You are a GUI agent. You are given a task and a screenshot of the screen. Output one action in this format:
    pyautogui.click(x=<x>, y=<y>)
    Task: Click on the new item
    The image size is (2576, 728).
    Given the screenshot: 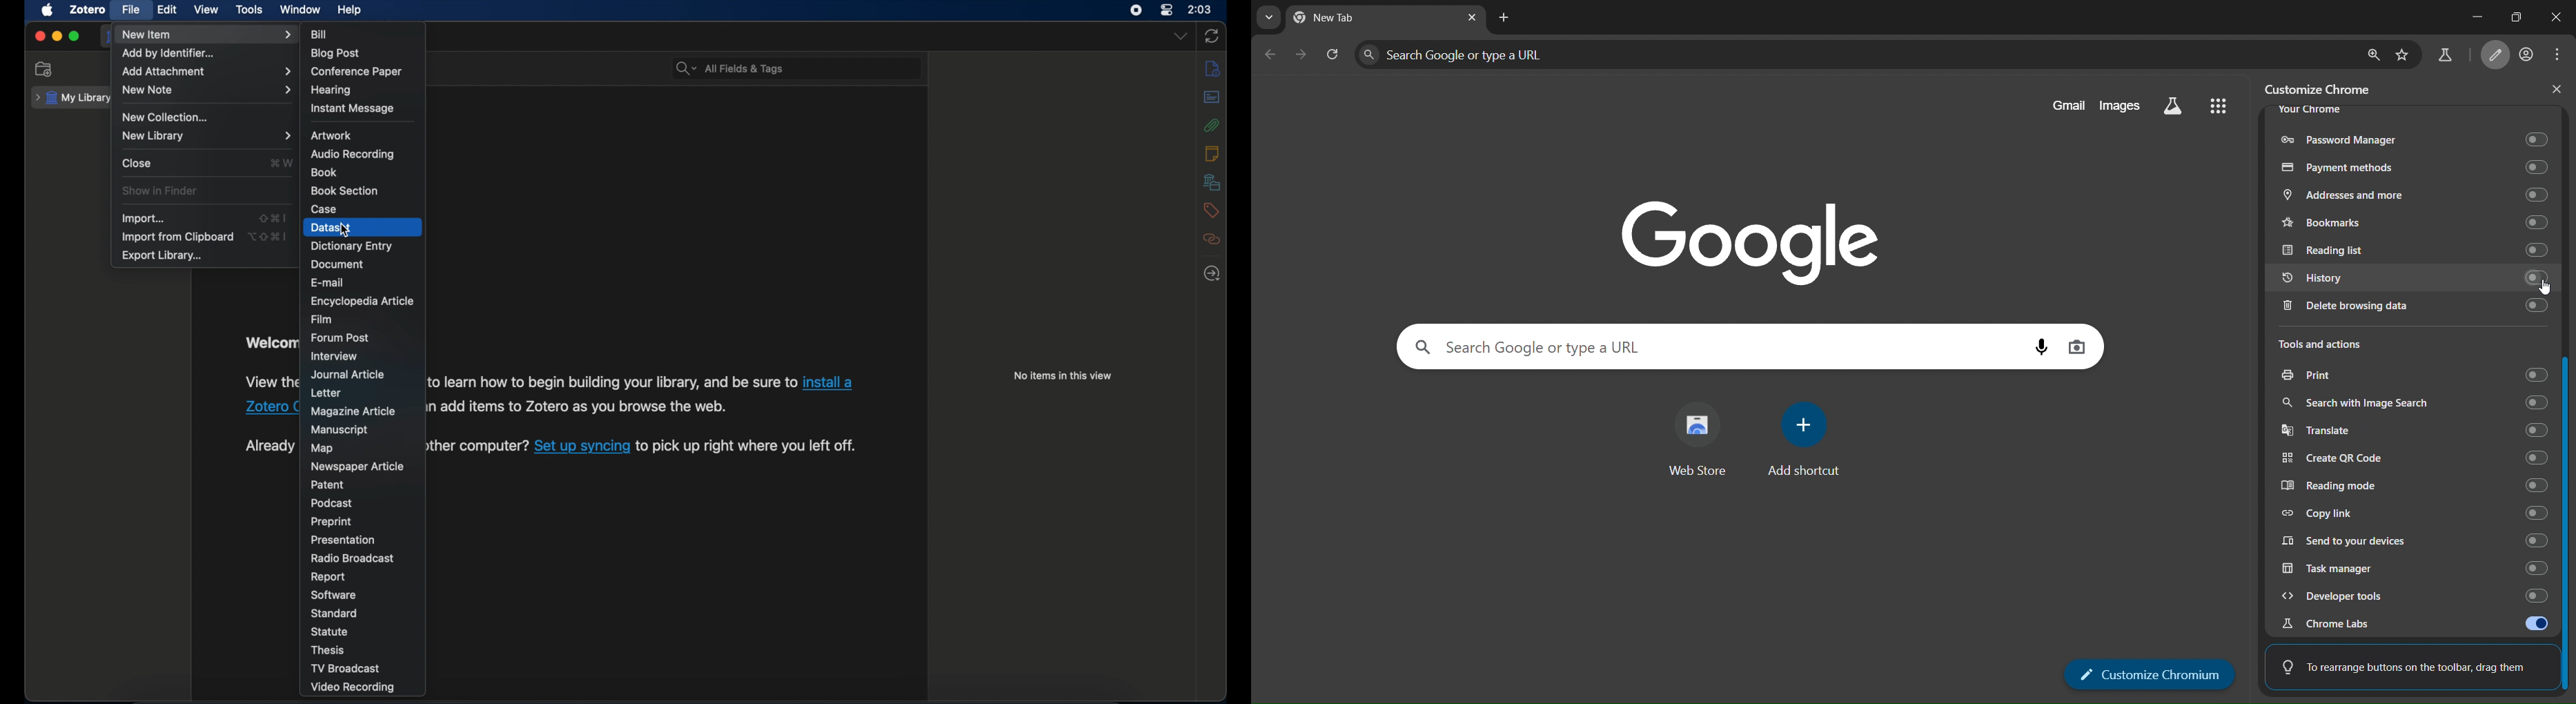 What is the action you would take?
    pyautogui.click(x=208, y=35)
    